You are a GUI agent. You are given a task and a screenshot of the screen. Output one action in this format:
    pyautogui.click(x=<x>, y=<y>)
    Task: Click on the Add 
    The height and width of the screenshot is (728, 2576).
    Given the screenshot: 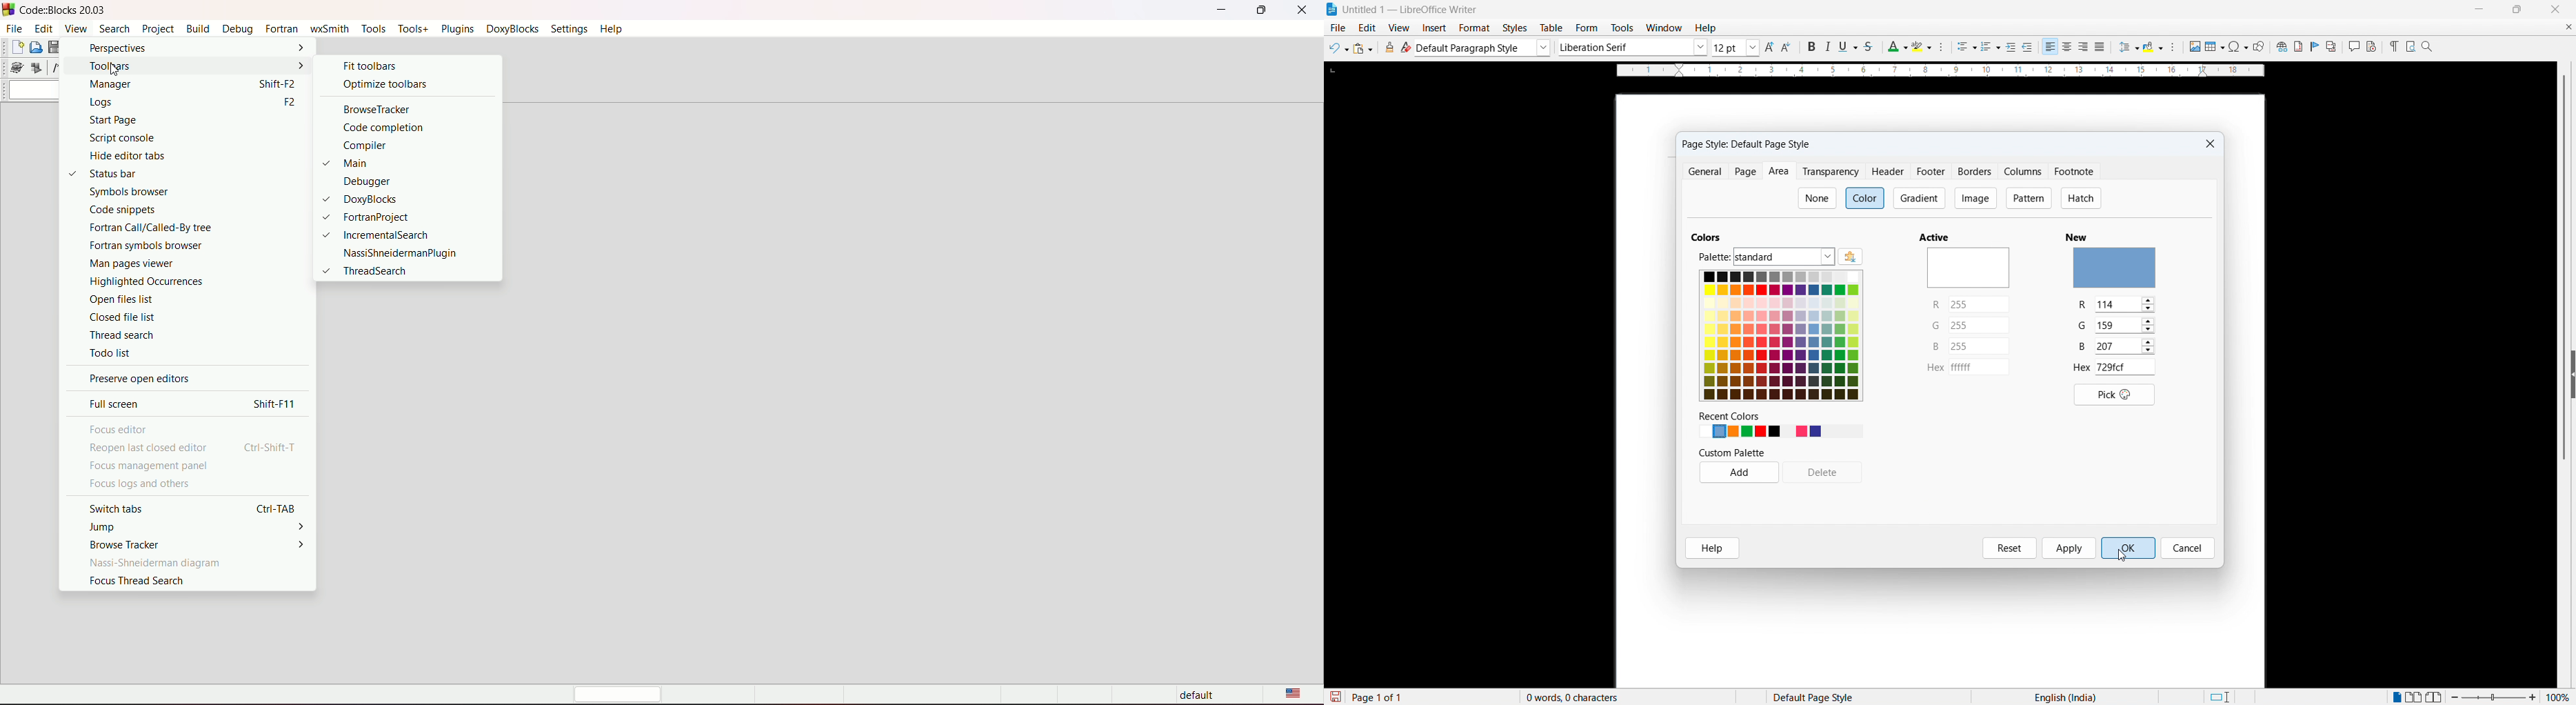 What is the action you would take?
    pyautogui.click(x=1739, y=472)
    